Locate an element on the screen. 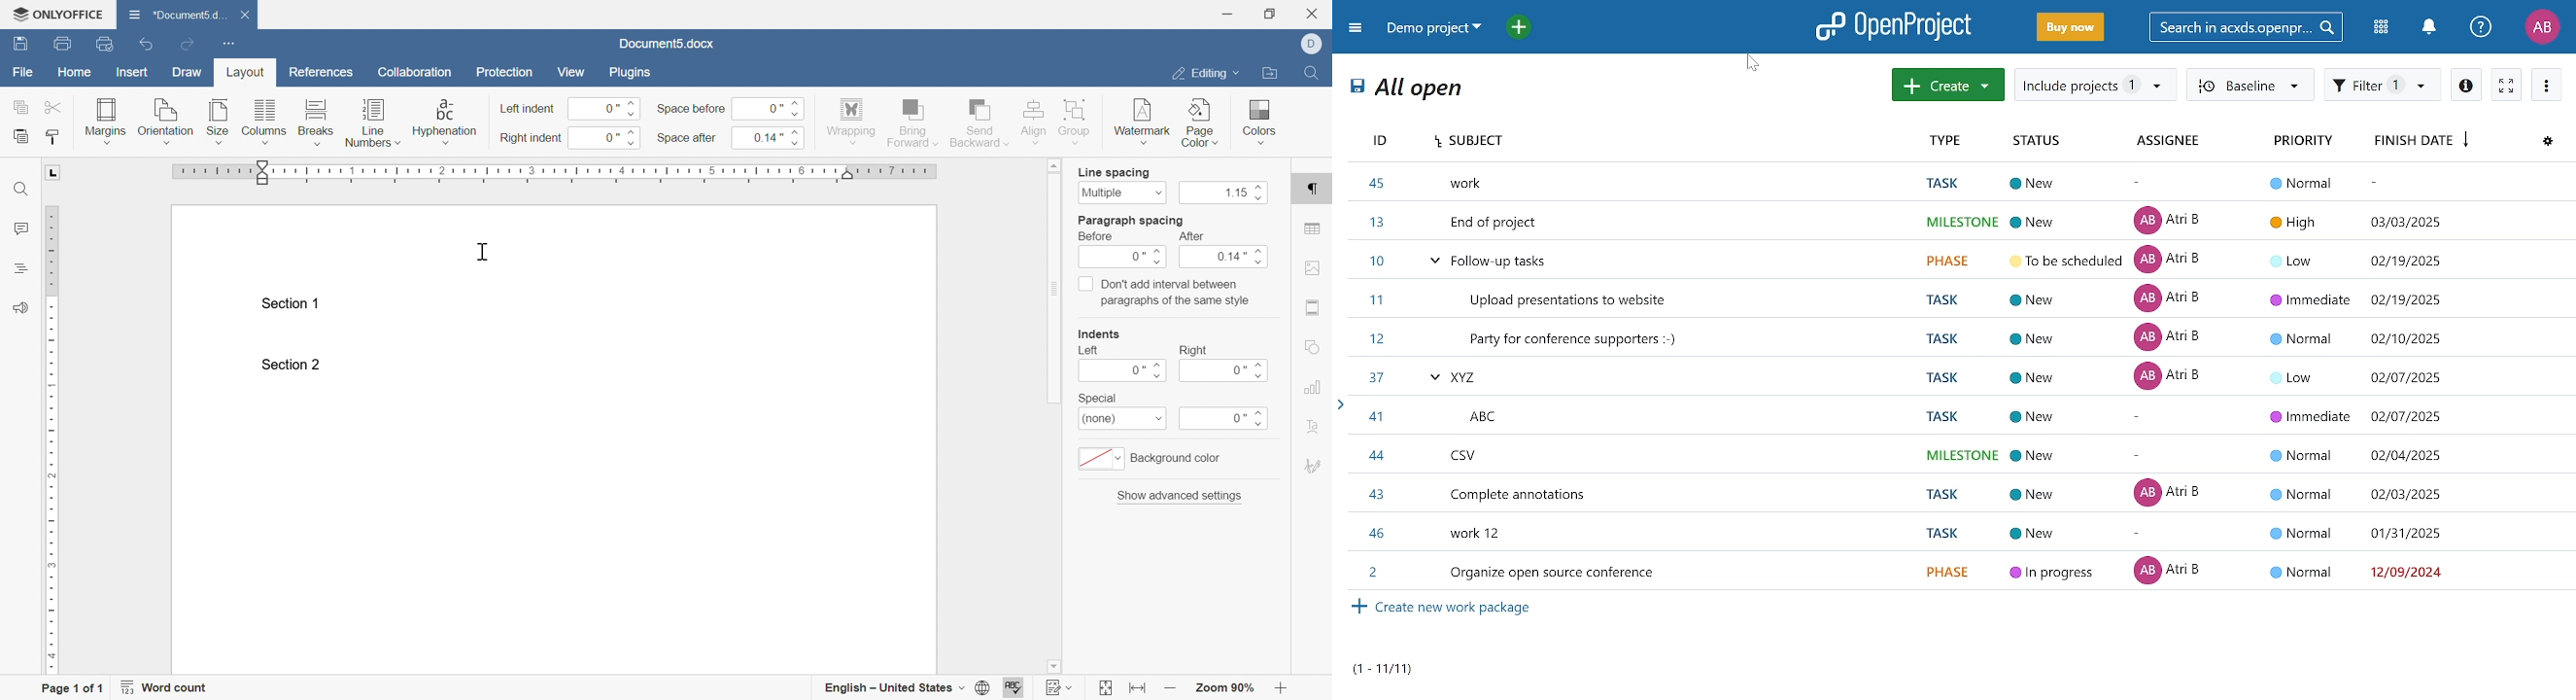 This screenshot has height=700, width=2576. left indent is located at coordinates (529, 109).